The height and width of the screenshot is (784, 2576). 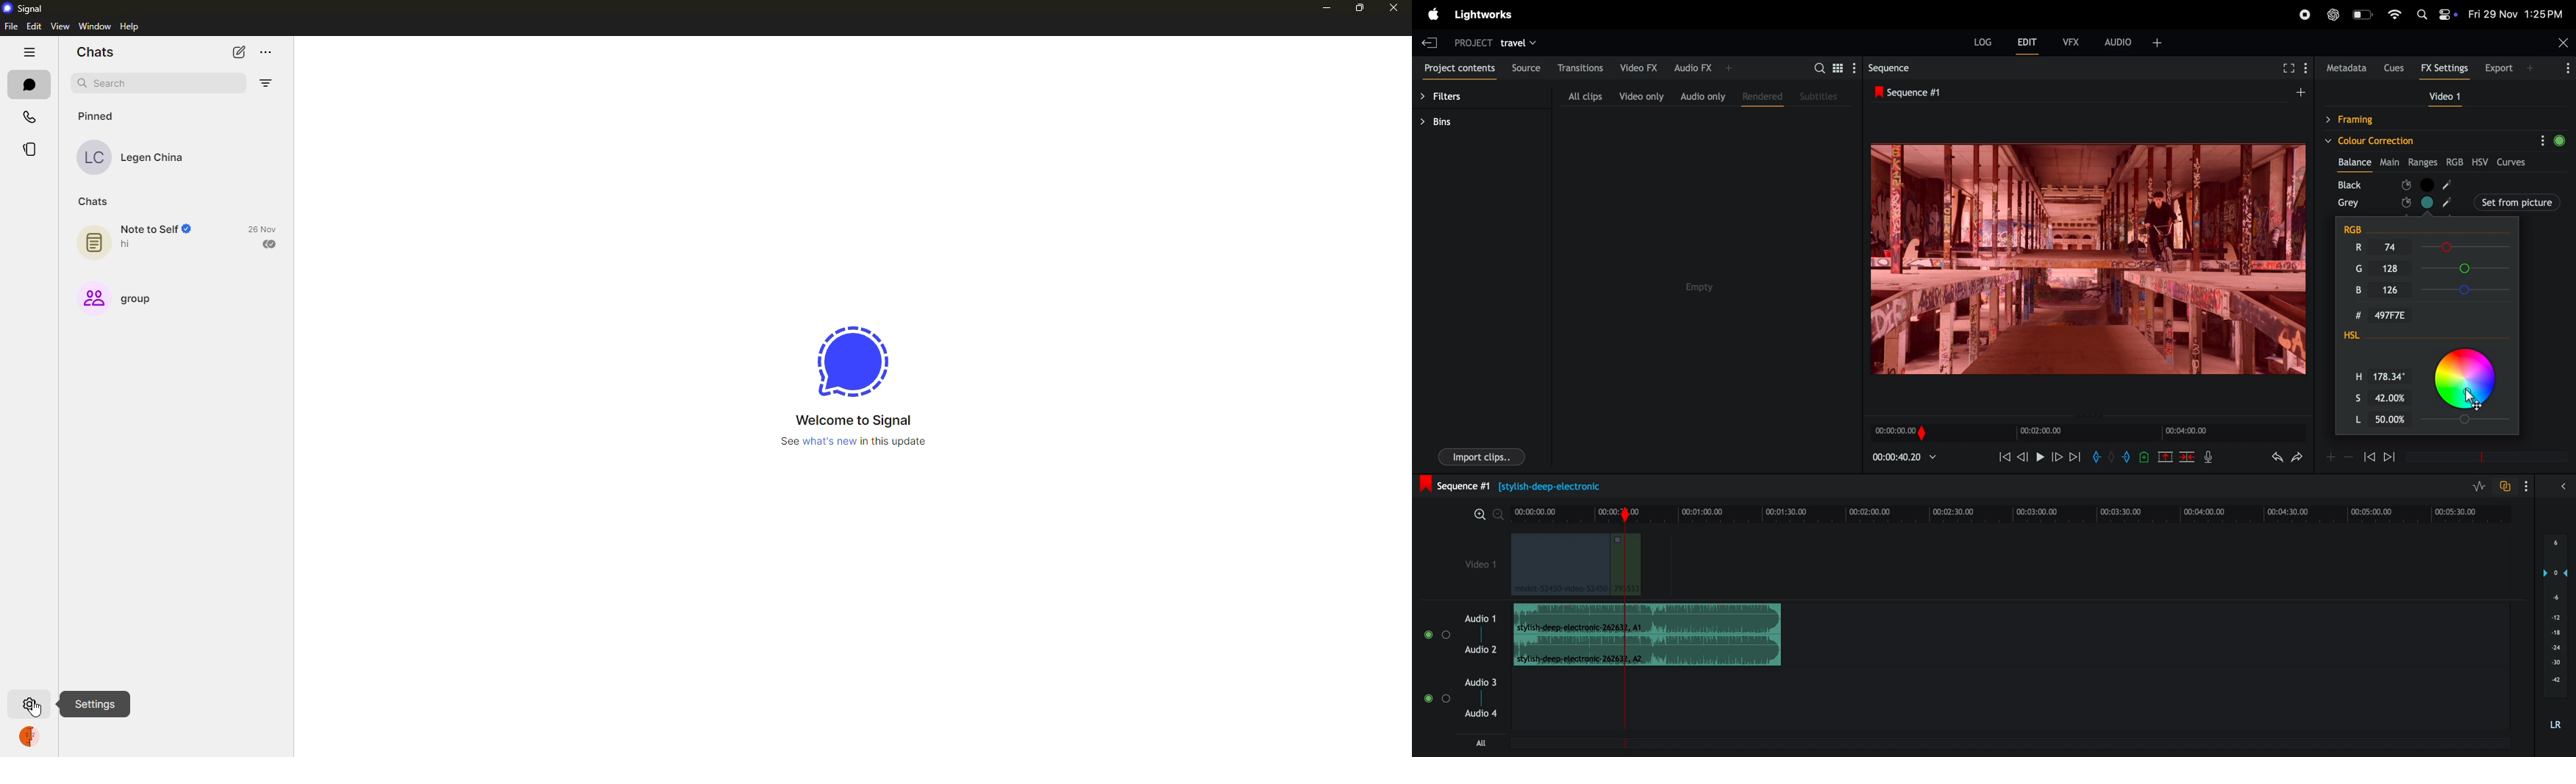 What do you see at coordinates (1703, 68) in the screenshot?
I see `audio fx` at bounding box center [1703, 68].